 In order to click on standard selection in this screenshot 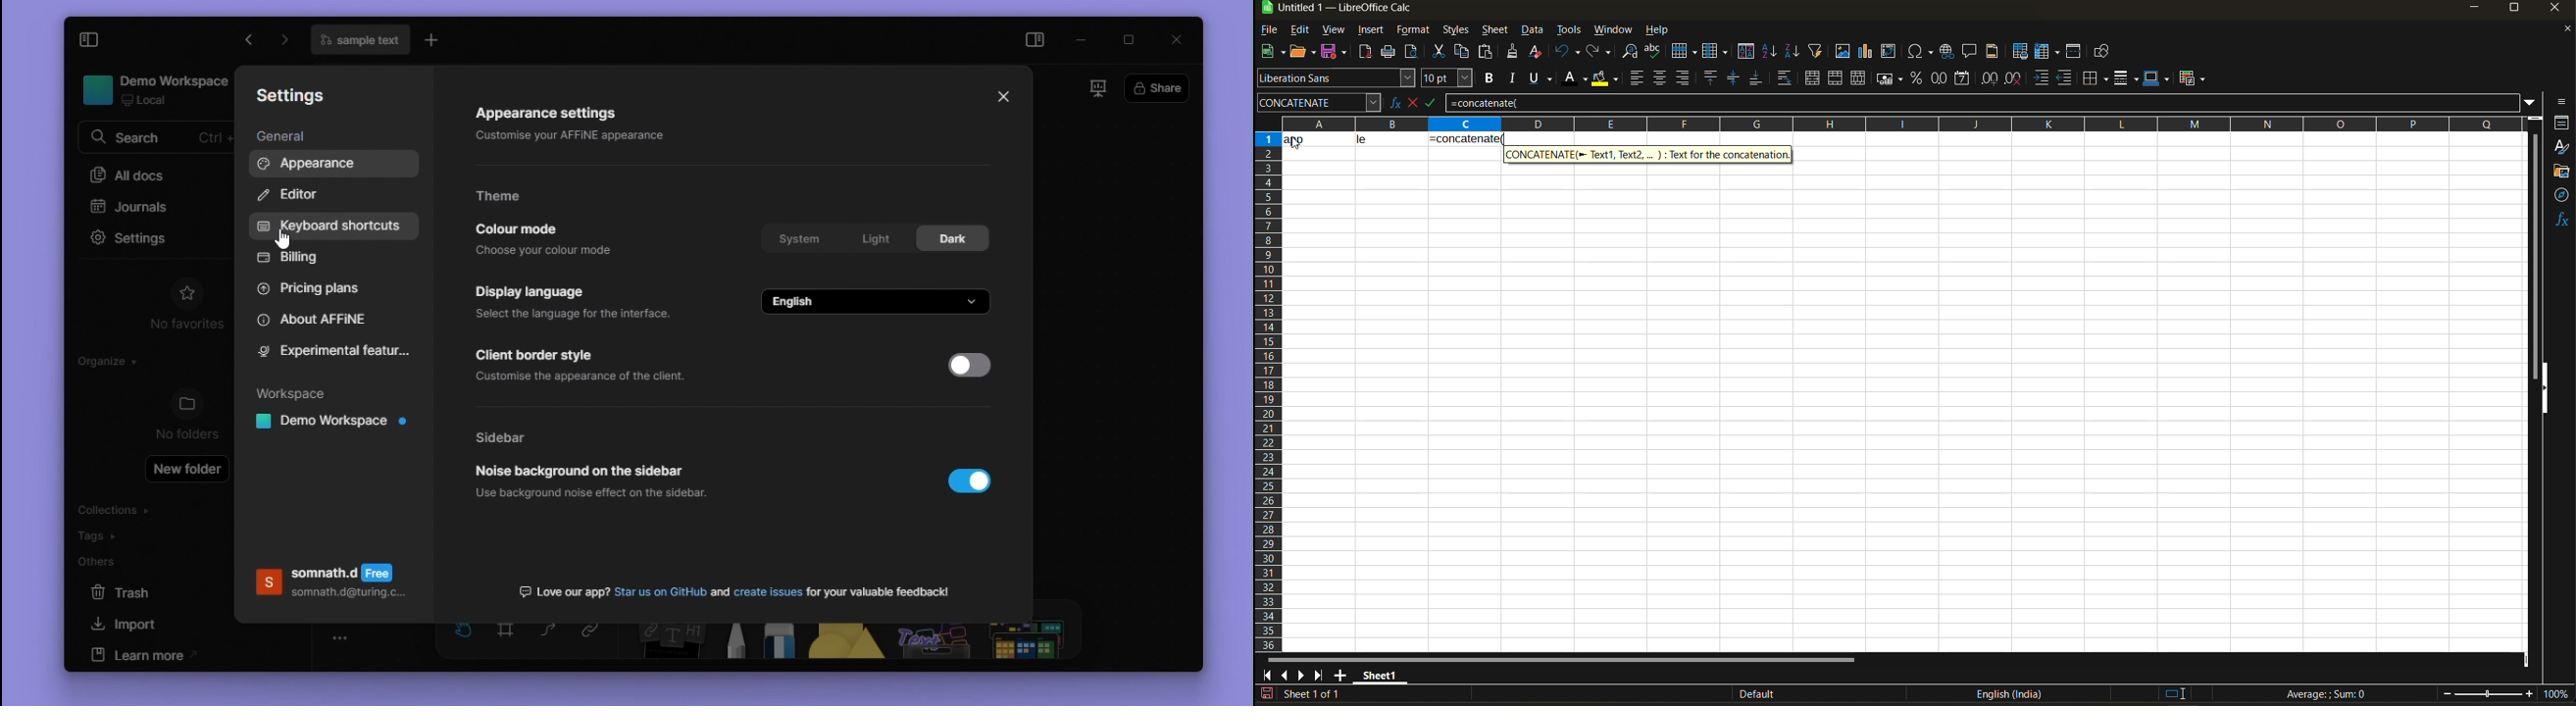, I will do `click(2175, 693)`.